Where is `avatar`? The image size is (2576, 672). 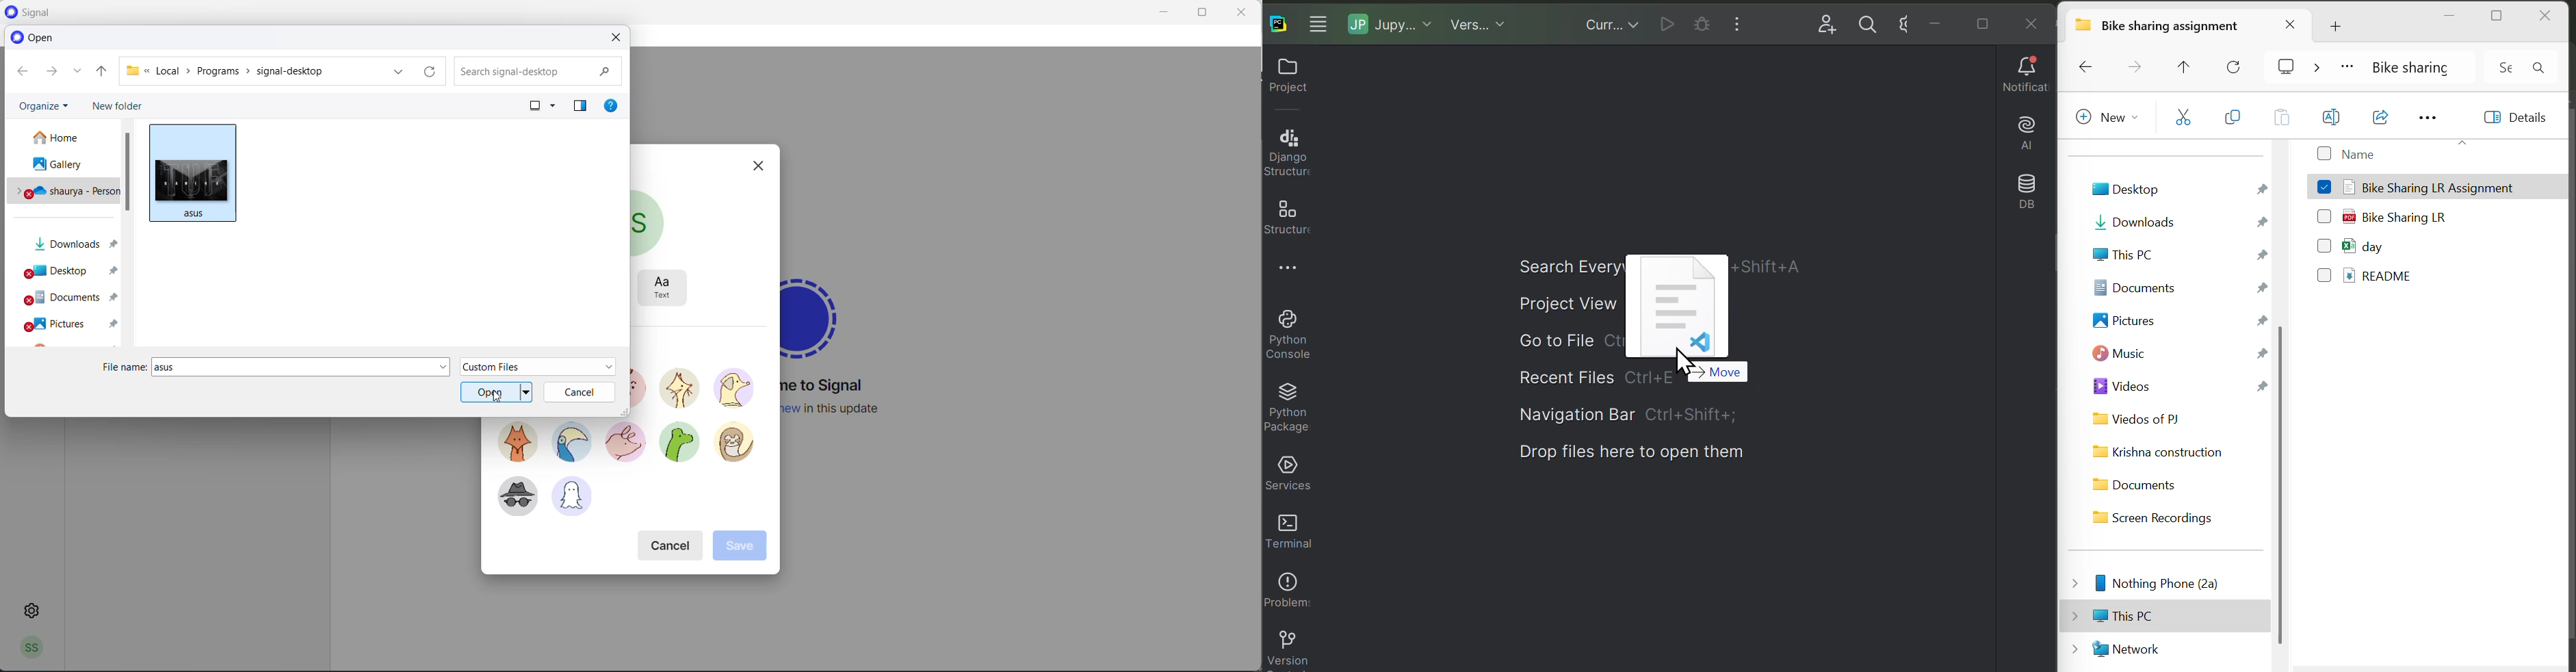 avatar is located at coordinates (511, 441).